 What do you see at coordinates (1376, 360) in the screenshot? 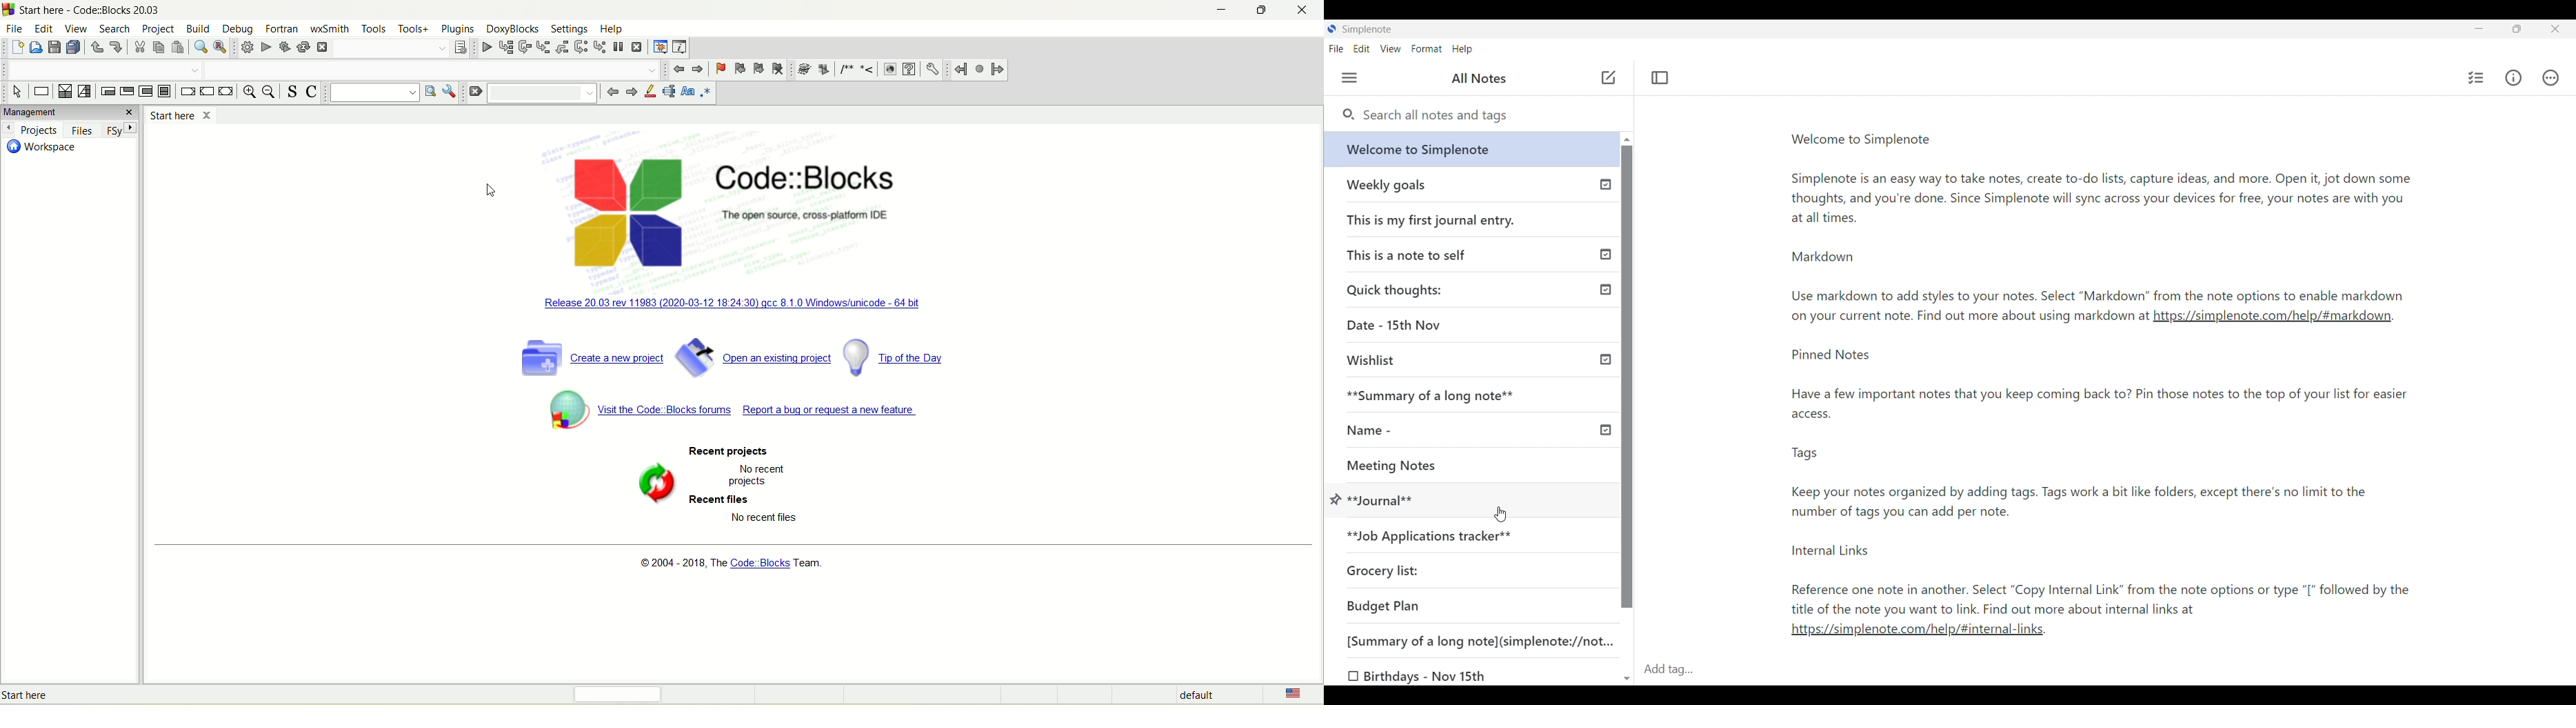
I see `Wishlist` at bounding box center [1376, 360].